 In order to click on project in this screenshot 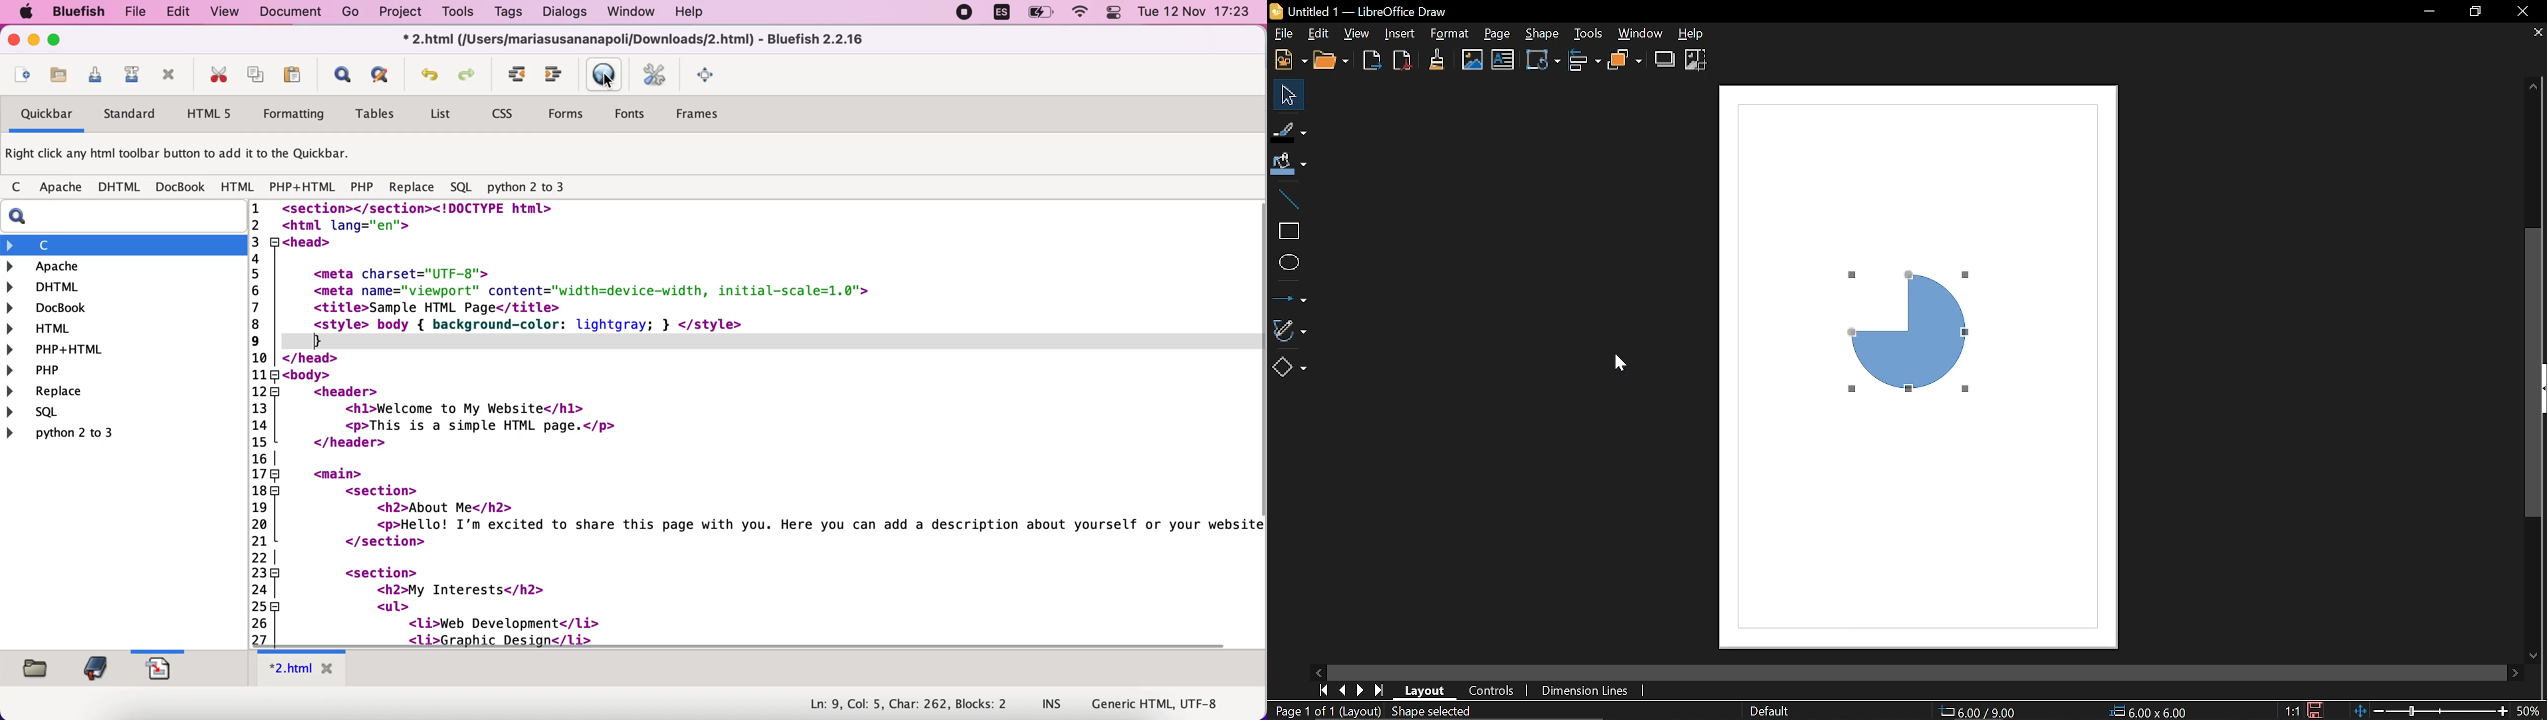, I will do `click(399, 13)`.